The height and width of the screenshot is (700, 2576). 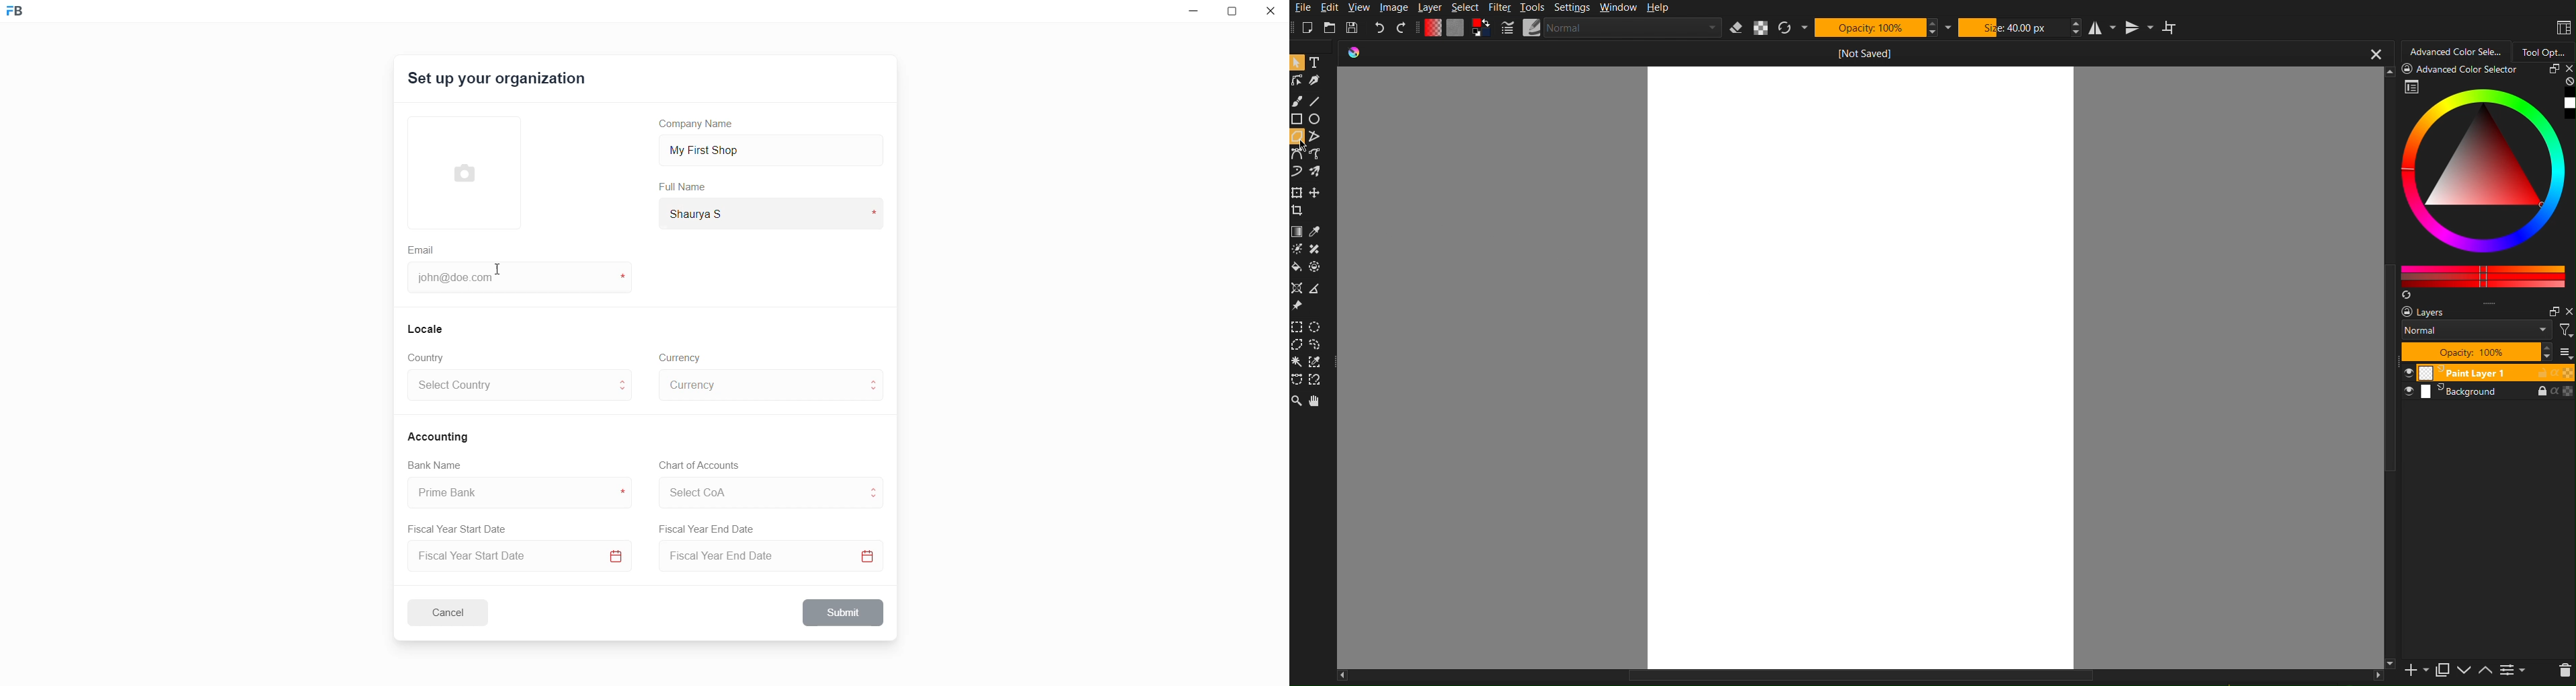 What do you see at coordinates (1320, 101) in the screenshot?
I see `Line ` at bounding box center [1320, 101].